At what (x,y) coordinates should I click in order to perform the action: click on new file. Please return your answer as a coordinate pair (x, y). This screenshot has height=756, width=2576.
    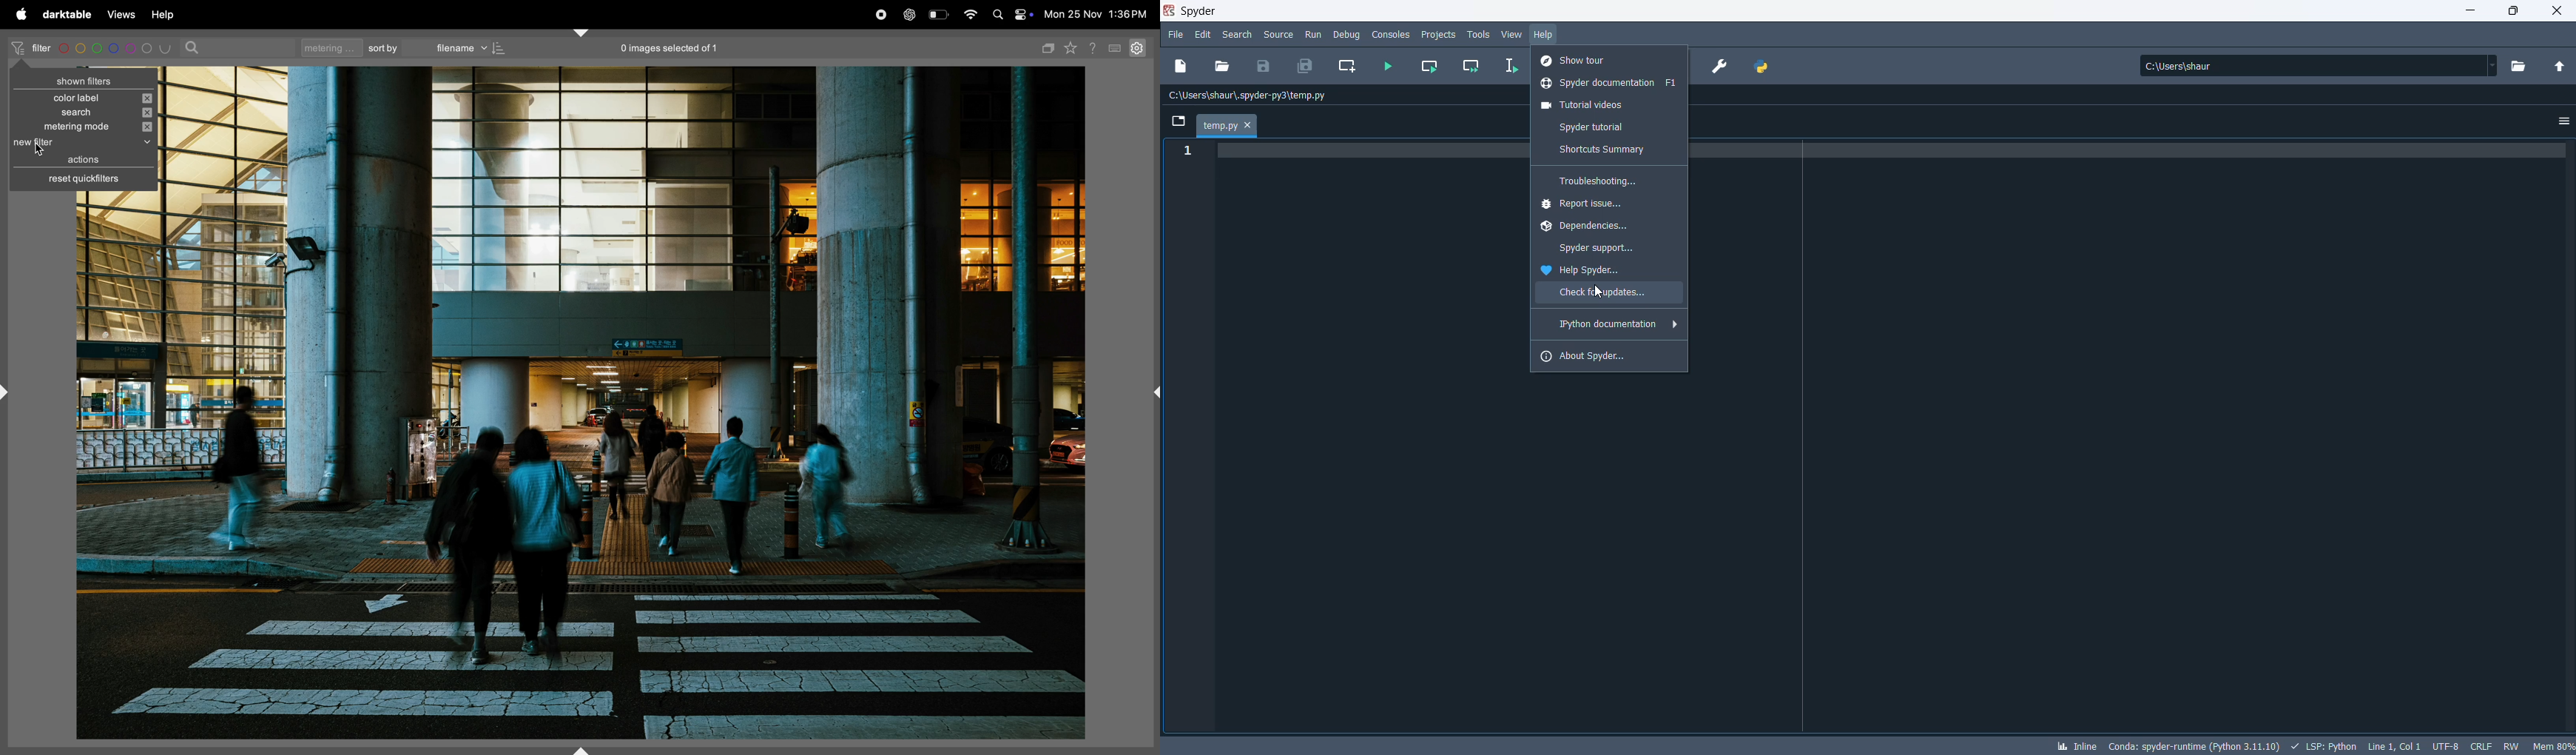
    Looking at the image, I should click on (1186, 65).